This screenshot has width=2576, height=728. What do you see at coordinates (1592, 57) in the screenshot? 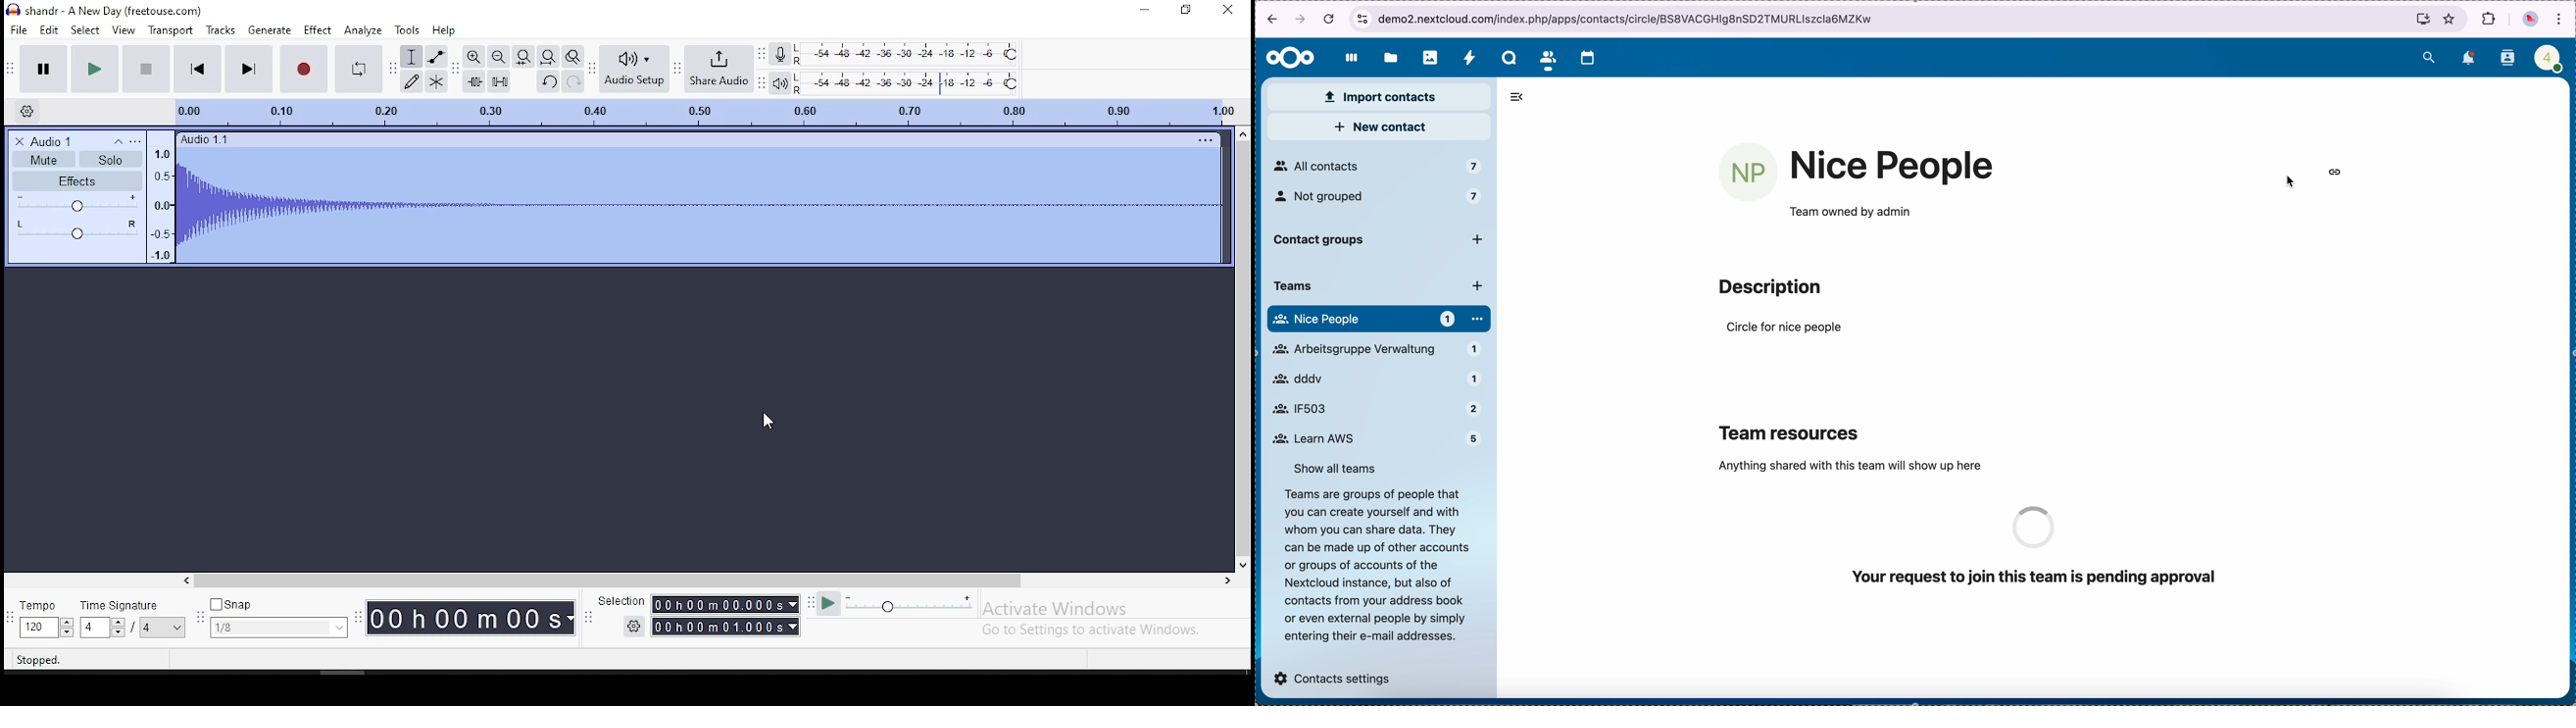
I see `calendar` at bounding box center [1592, 57].